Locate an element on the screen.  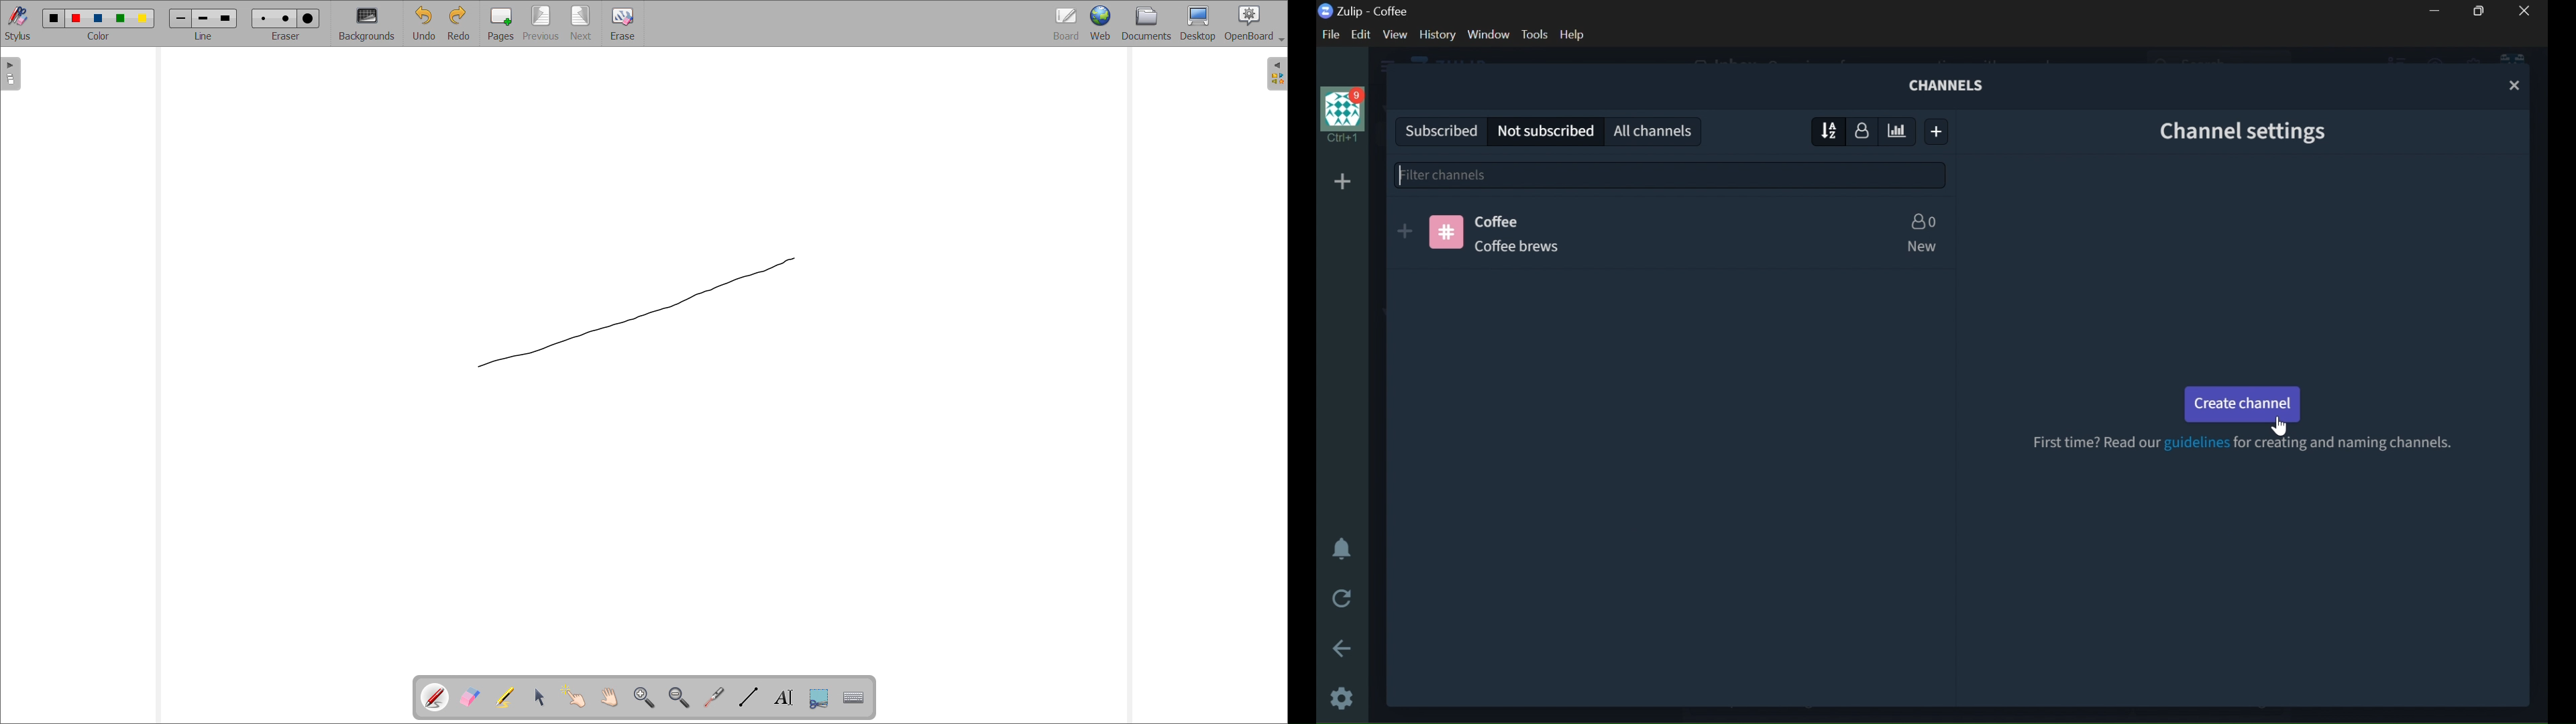
FILE is located at coordinates (1328, 34).